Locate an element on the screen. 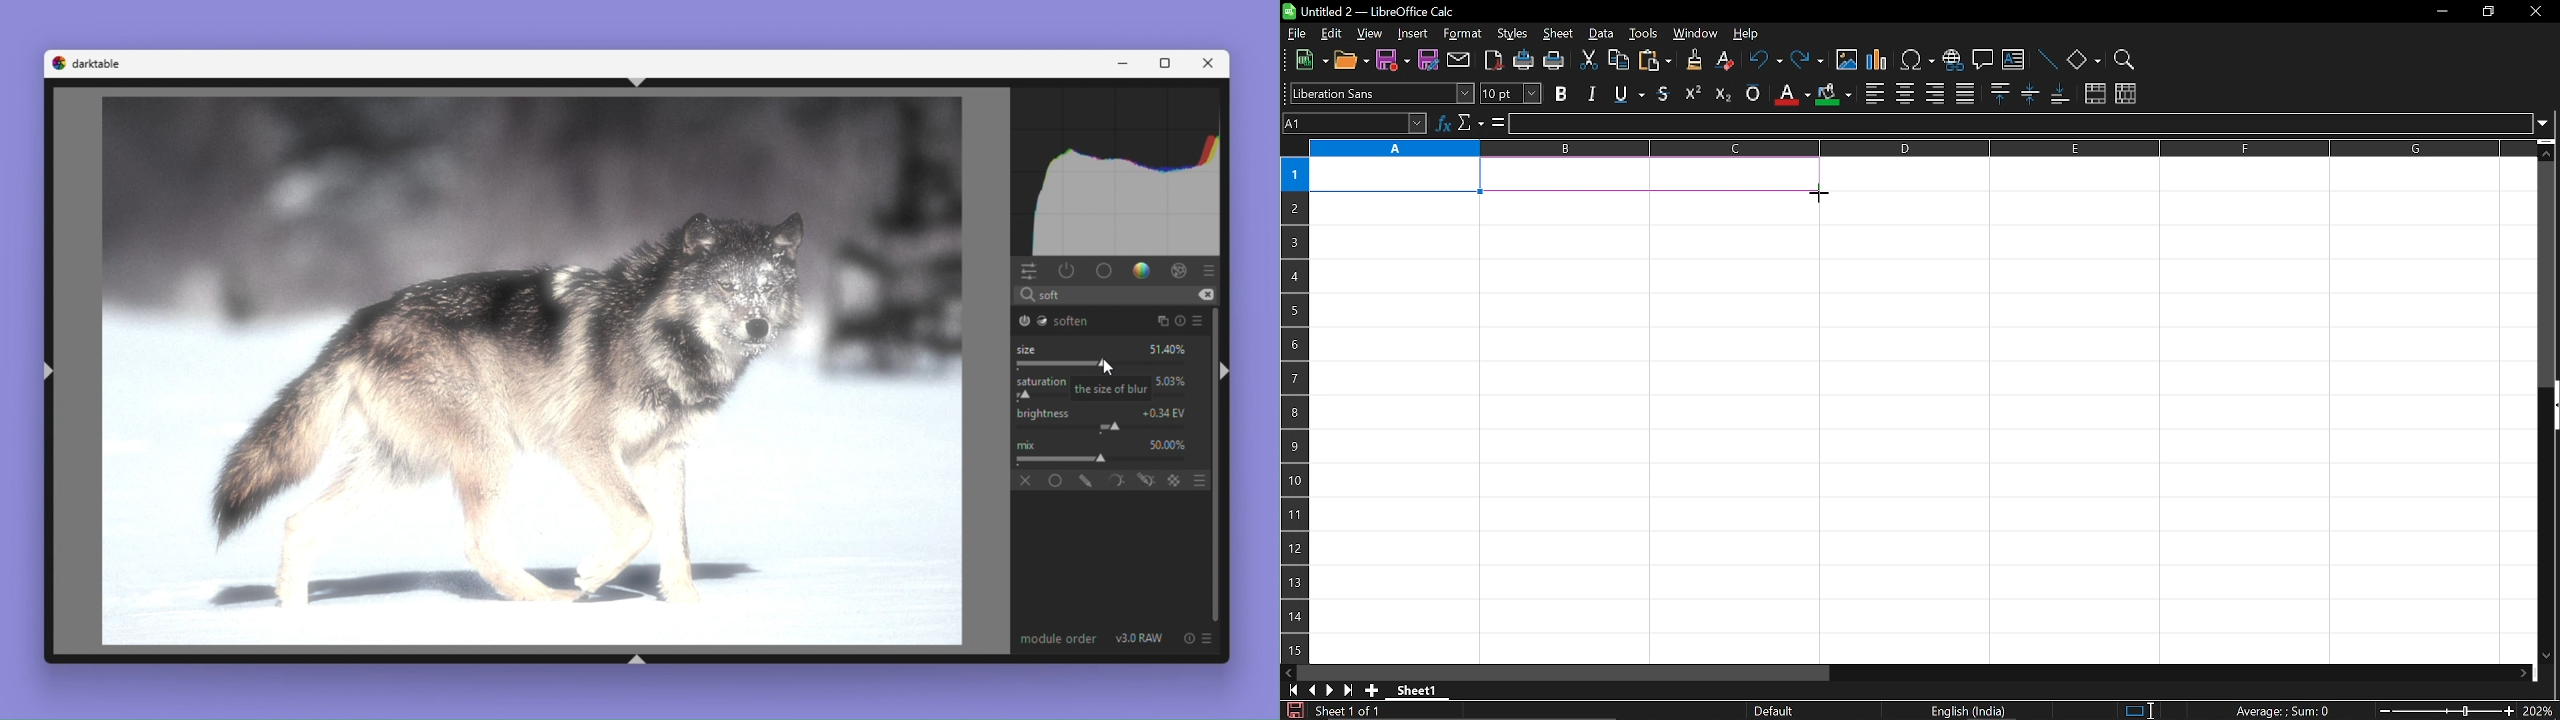 This screenshot has height=728, width=2576. mix is located at coordinates (1028, 443).